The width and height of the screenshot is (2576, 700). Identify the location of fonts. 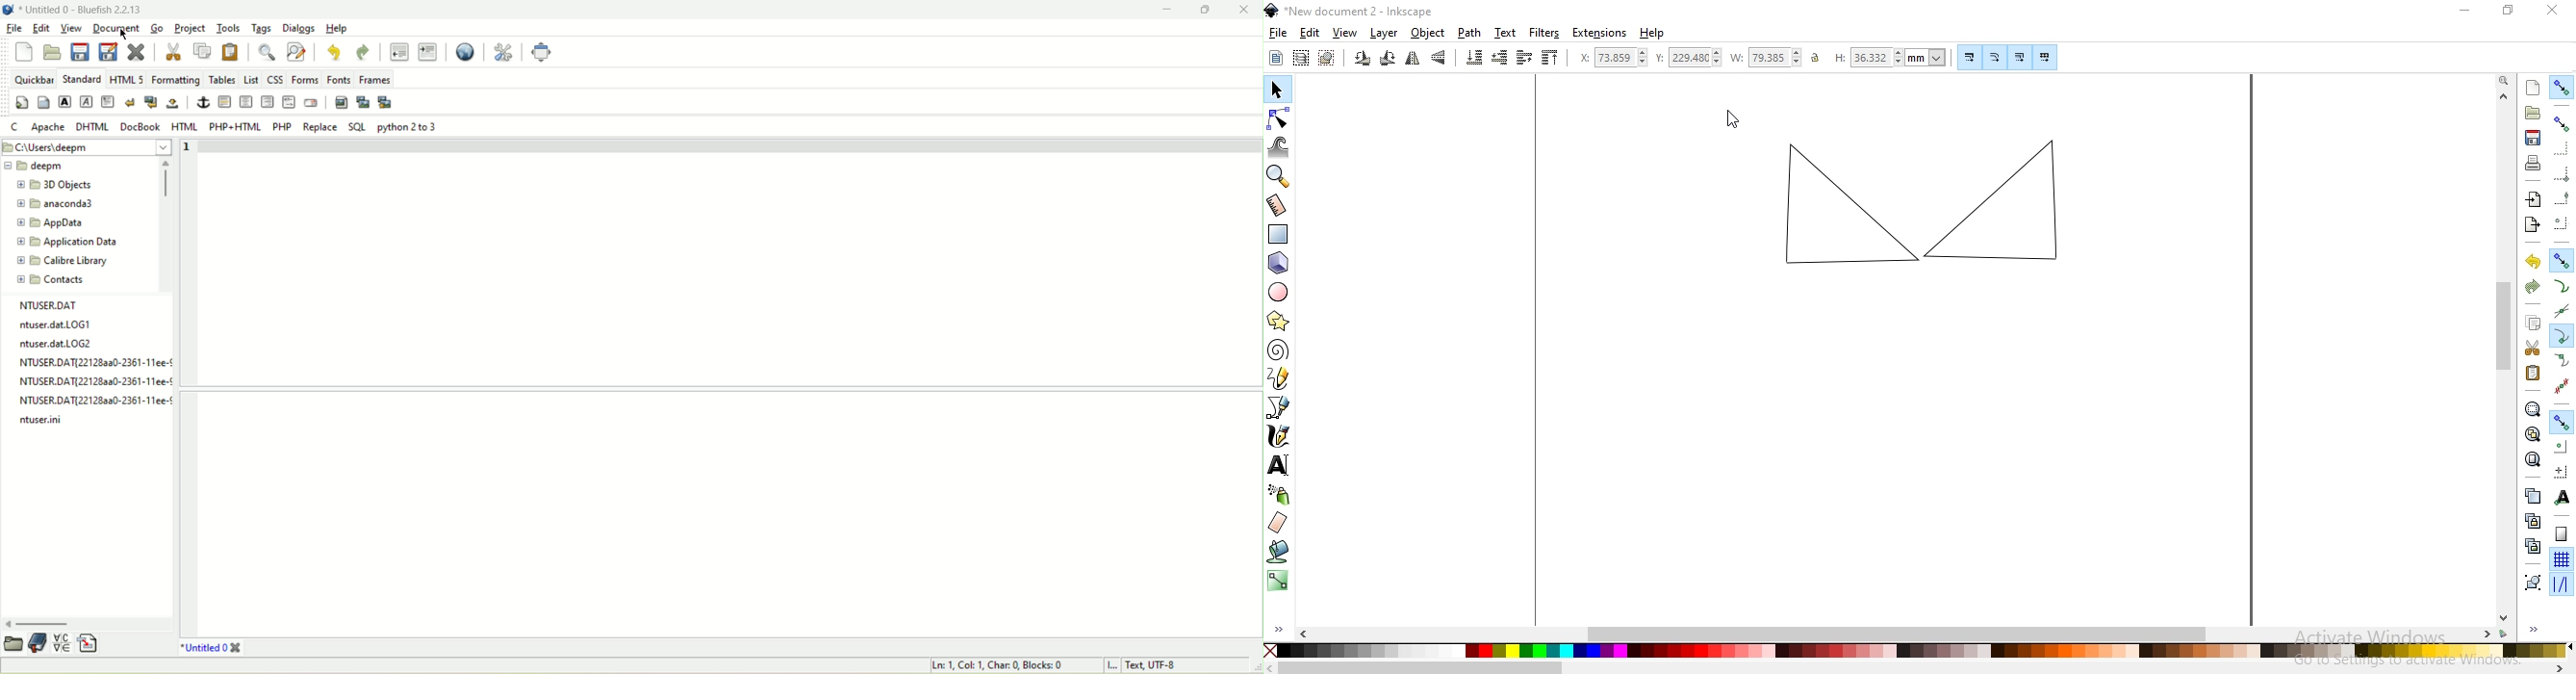
(338, 78).